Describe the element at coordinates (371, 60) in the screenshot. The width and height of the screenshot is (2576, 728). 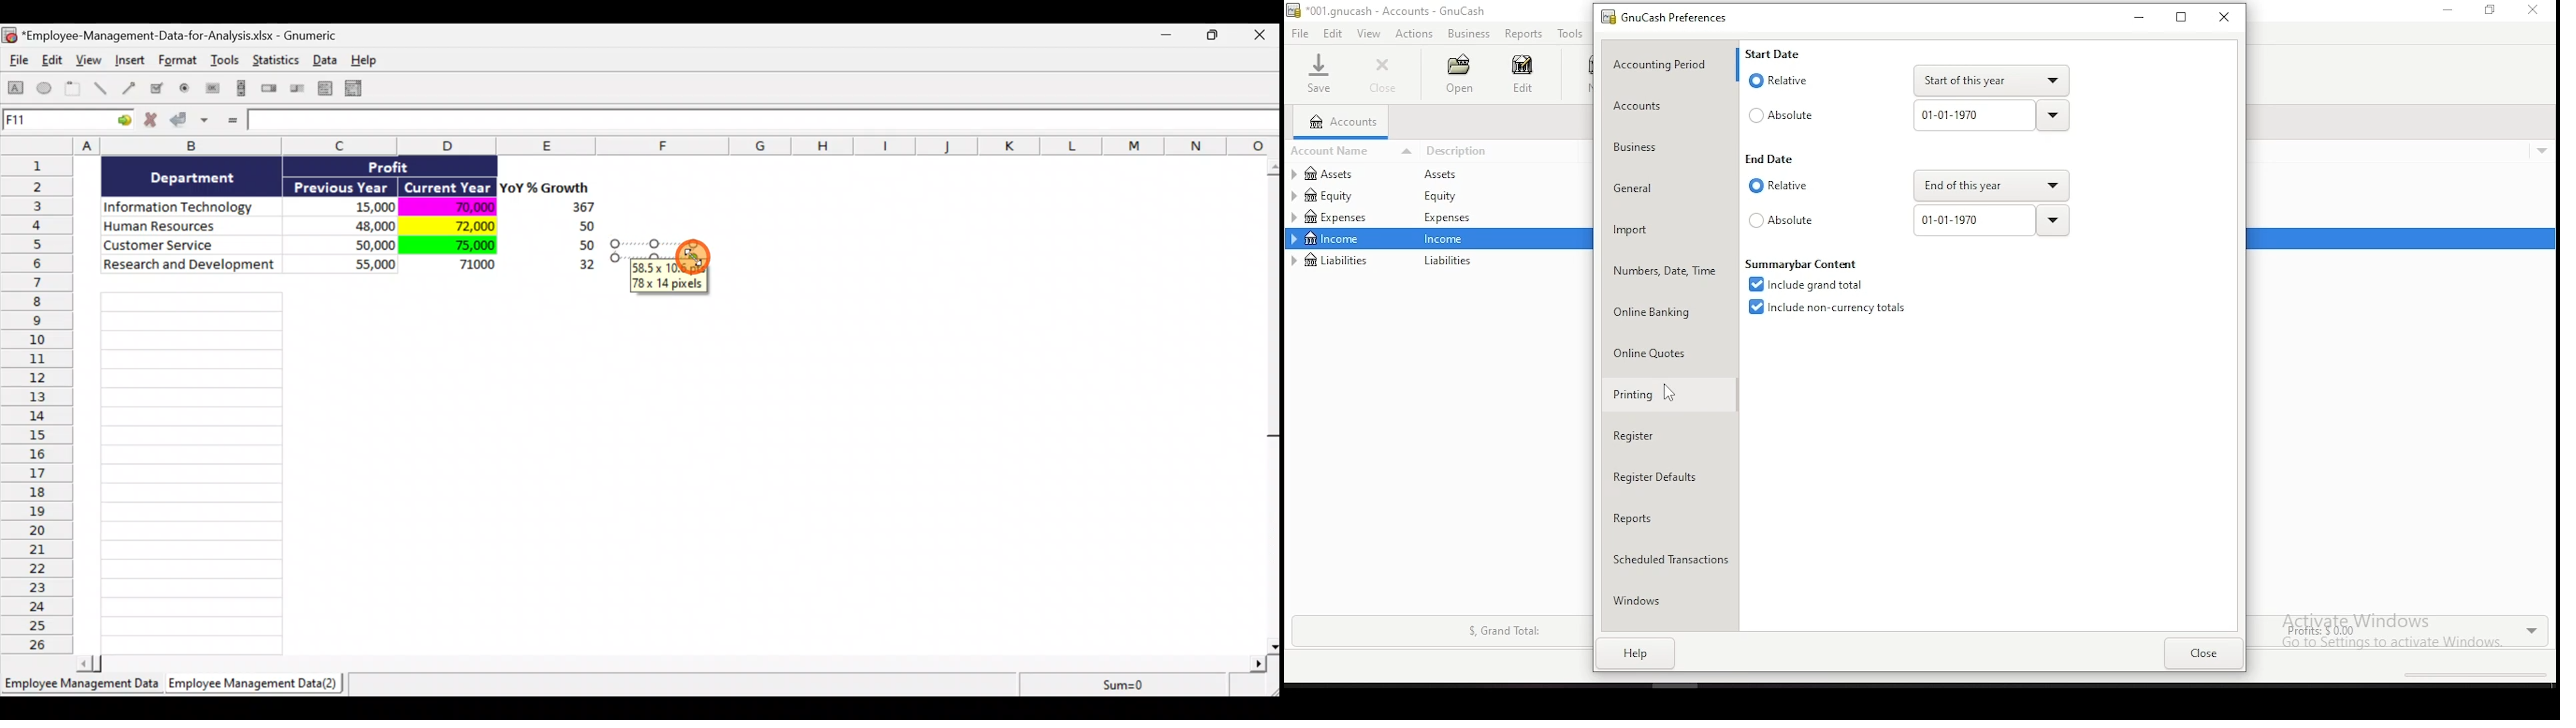
I see `Help` at that location.